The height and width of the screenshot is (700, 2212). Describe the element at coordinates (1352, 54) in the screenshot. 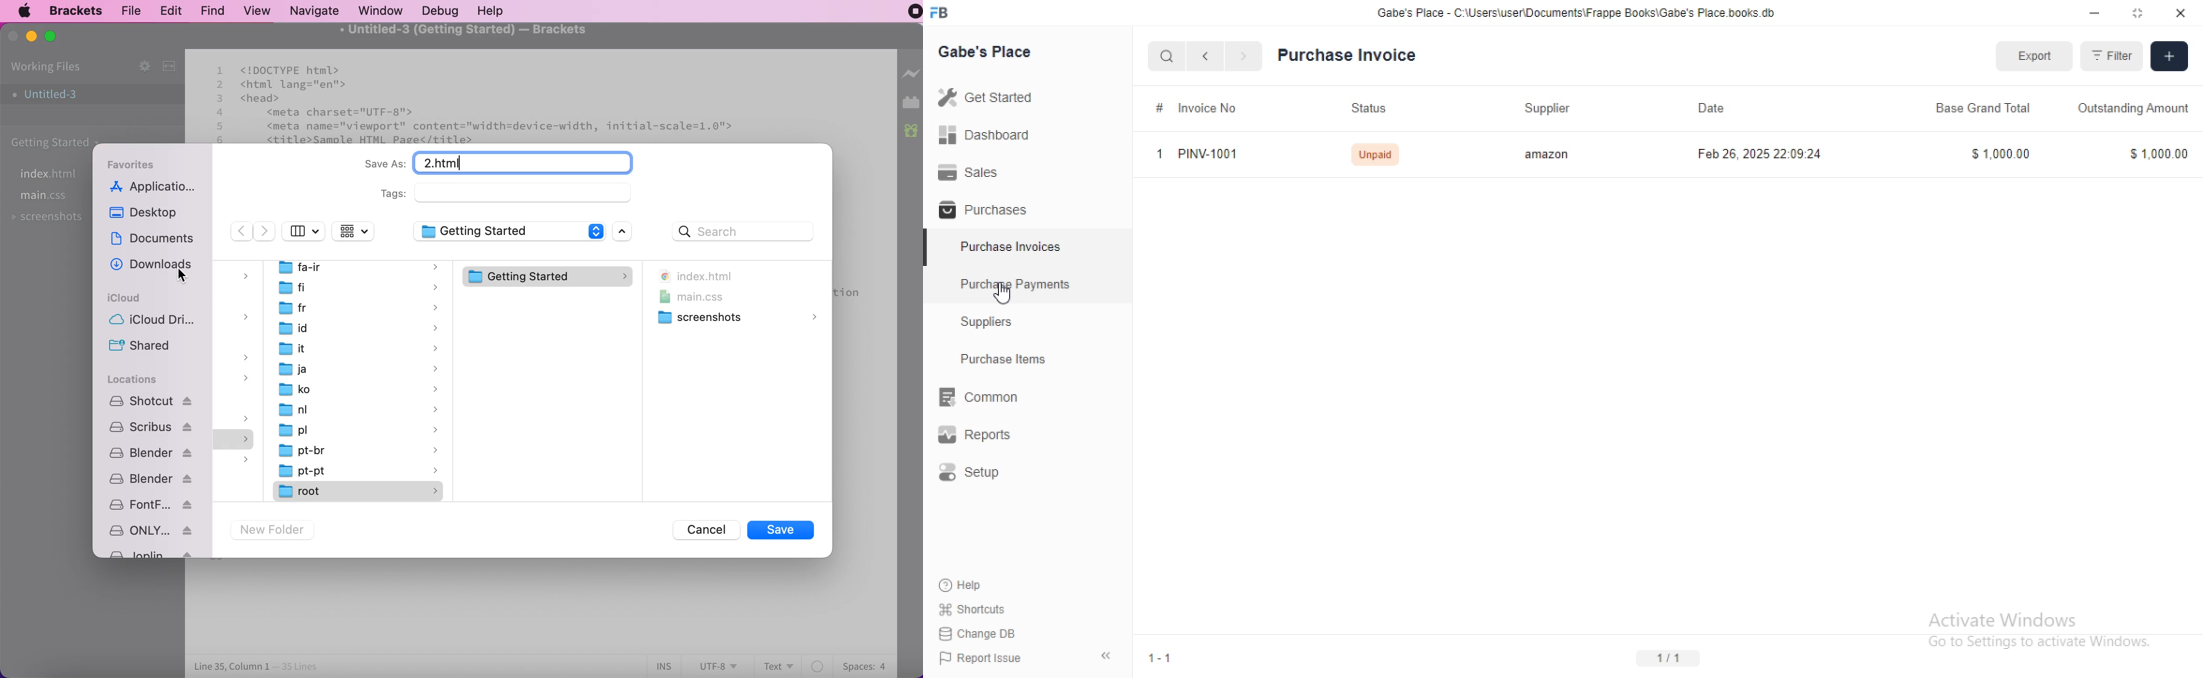

I see `Purchase Invoice` at that location.